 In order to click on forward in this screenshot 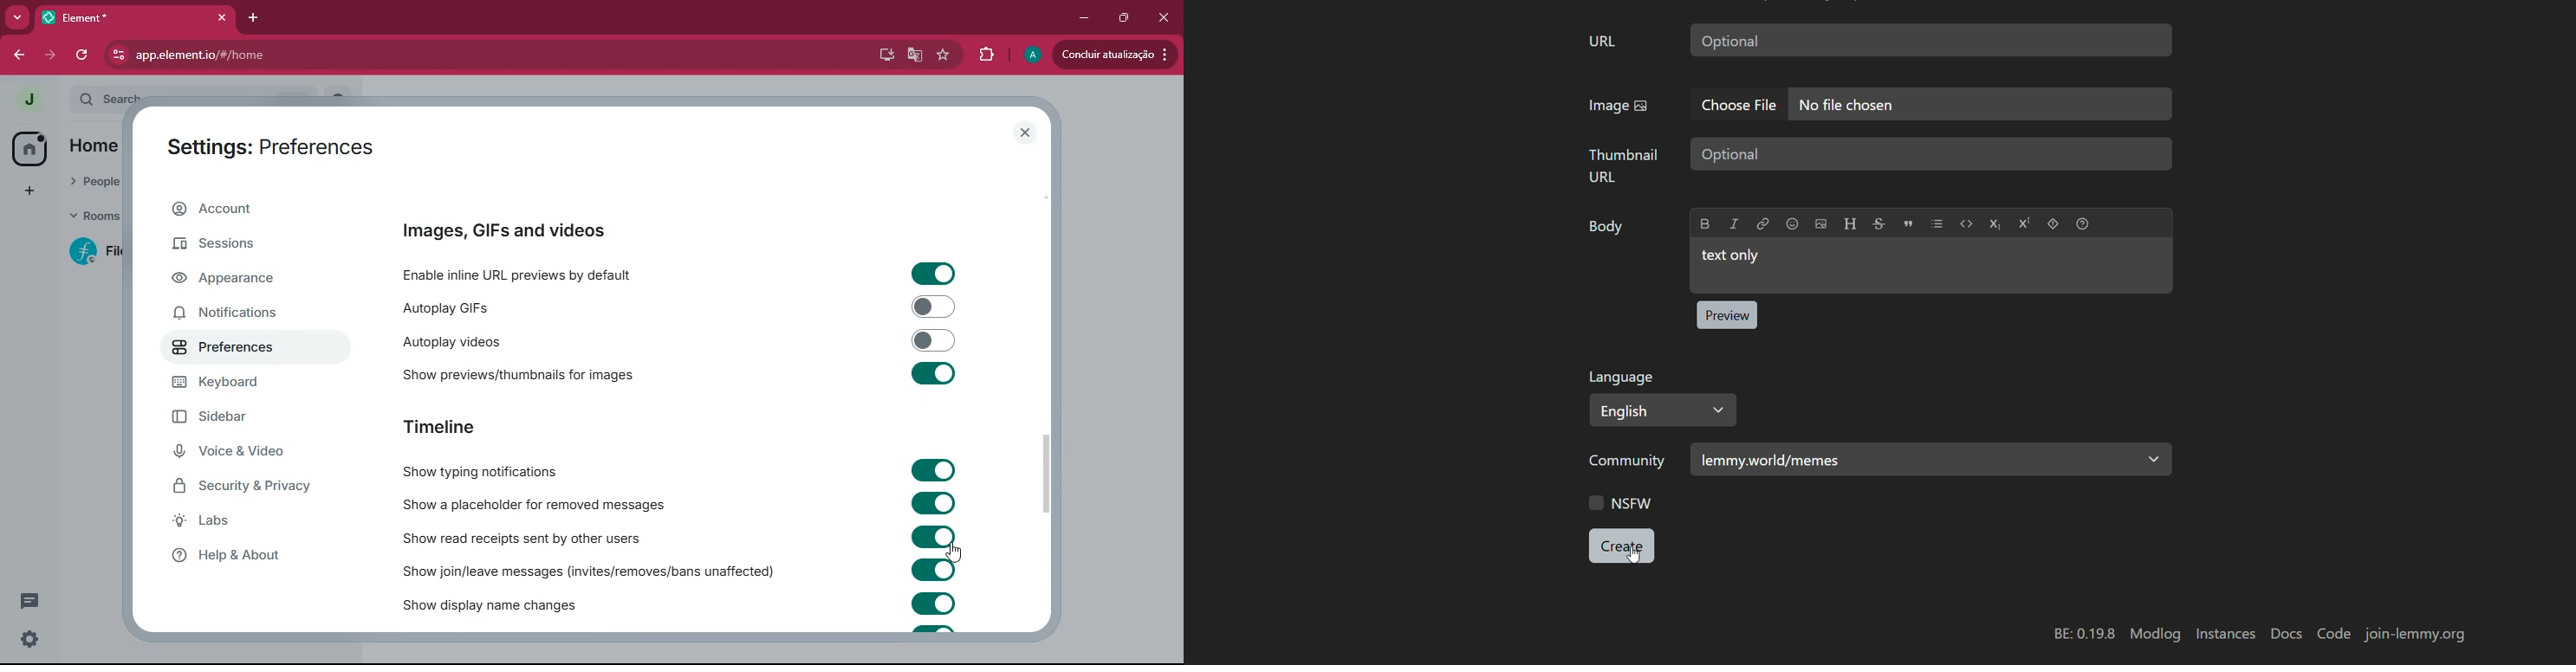, I will do `click(50, 55)`.